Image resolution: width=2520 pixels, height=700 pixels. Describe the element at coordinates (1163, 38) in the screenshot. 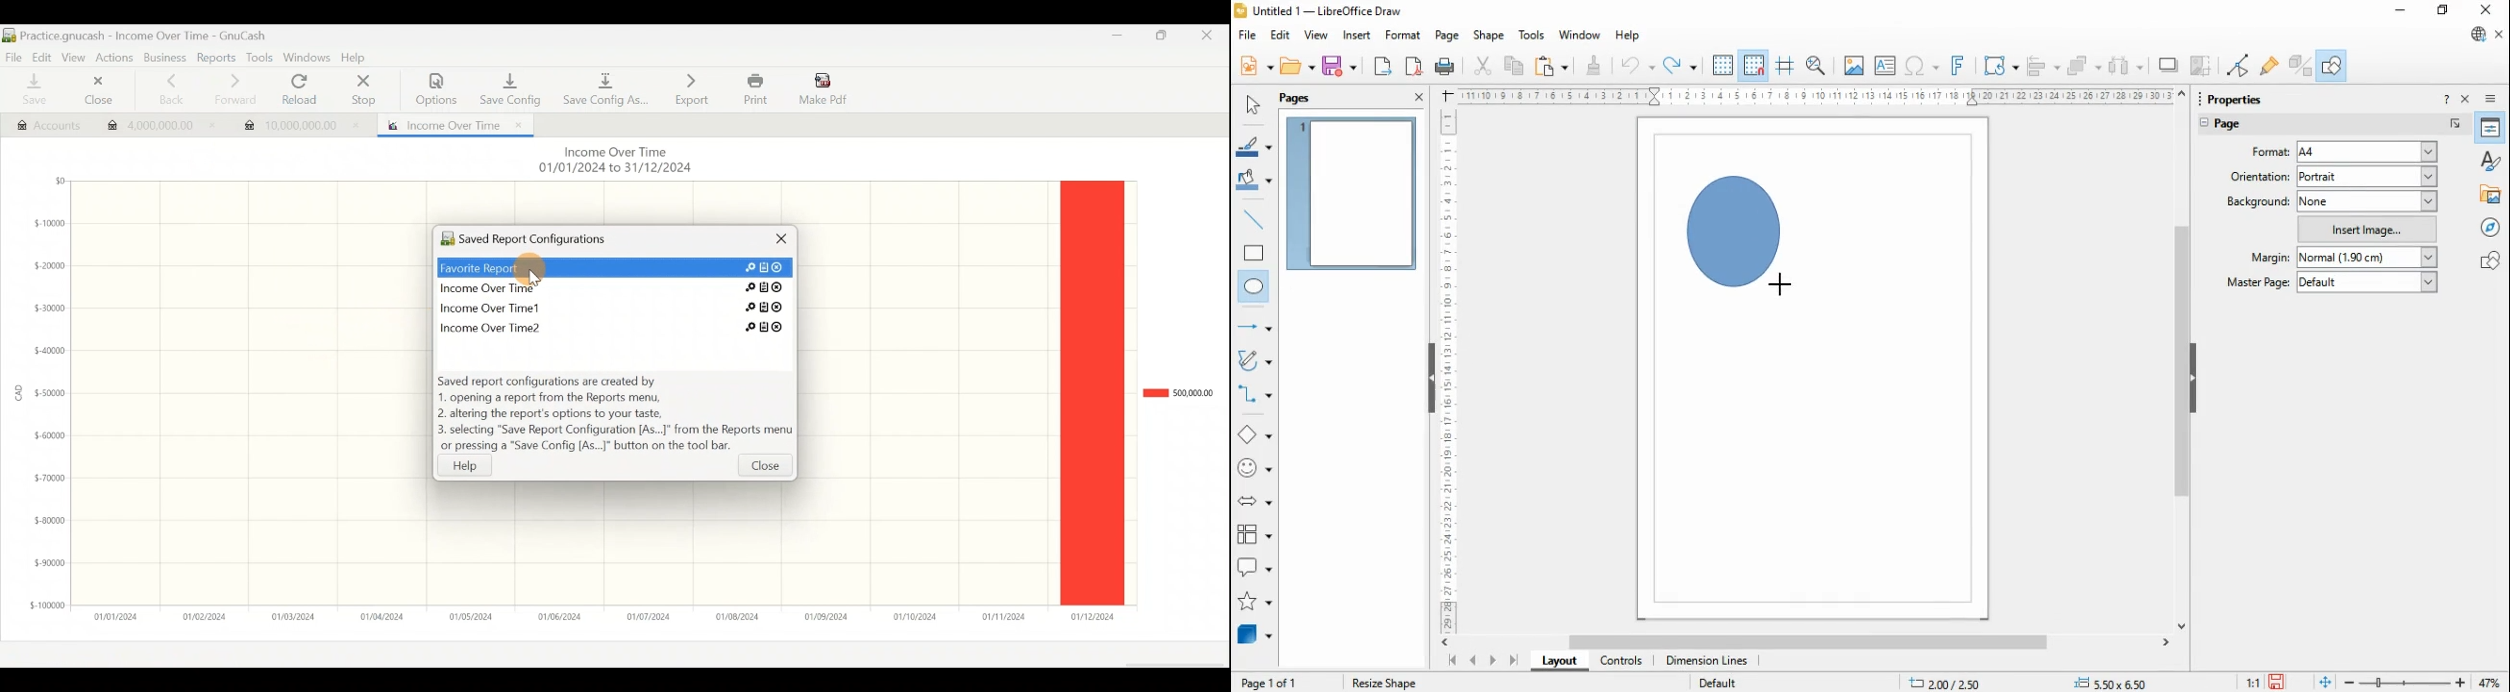

I see `Maximize` at that location.